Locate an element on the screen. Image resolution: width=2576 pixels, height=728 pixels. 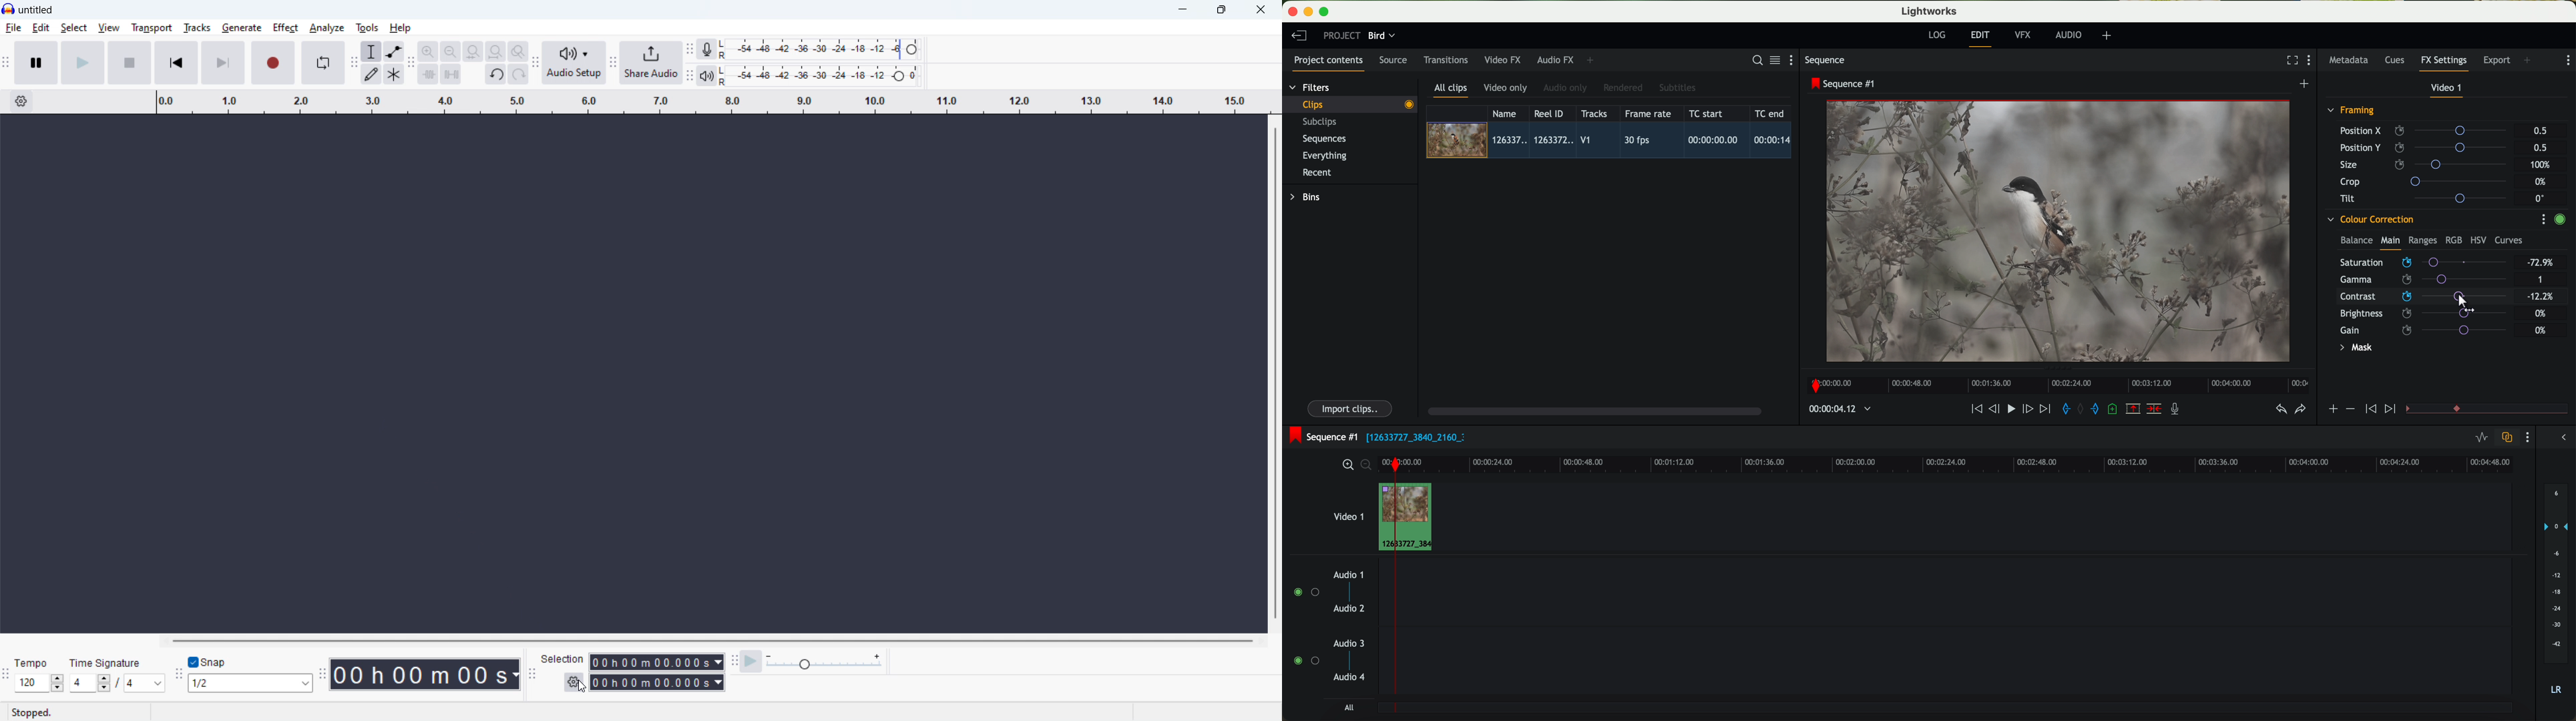
sequence #1 is located at coordinates (1321, 437).